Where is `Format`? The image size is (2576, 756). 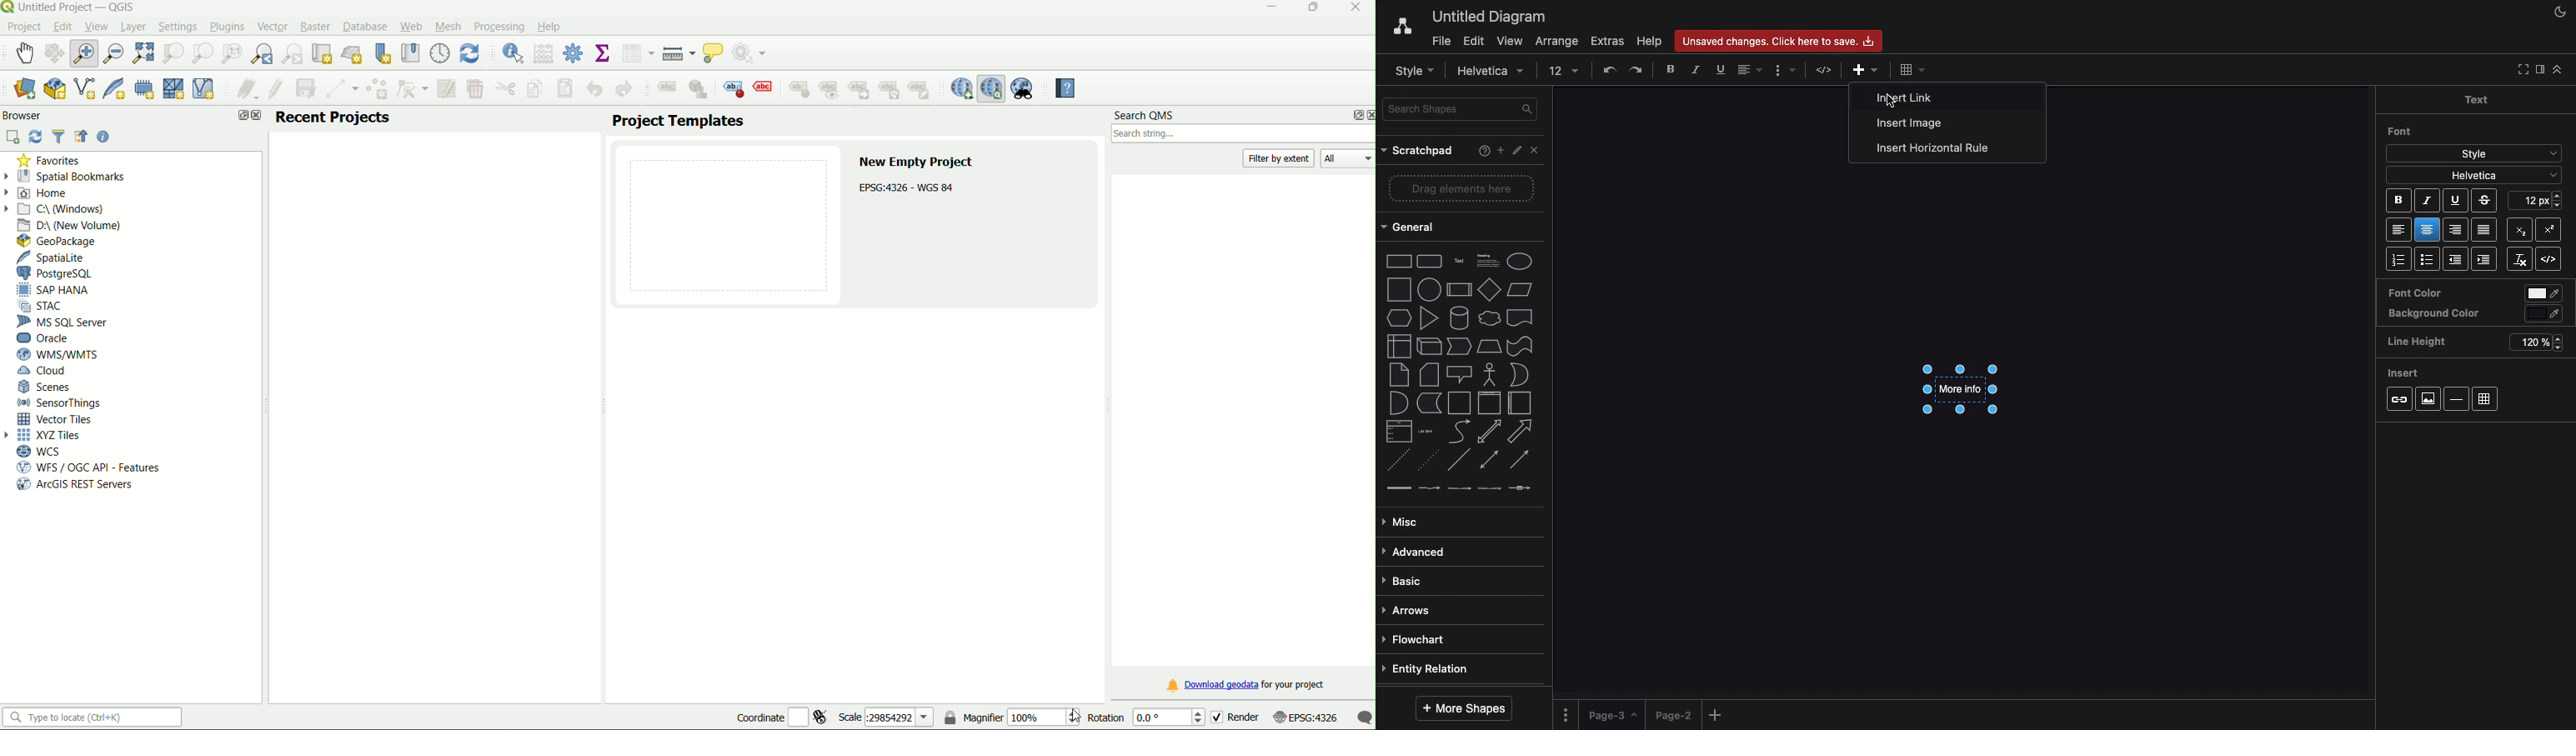
Format is located at coordinates (1785, 71).